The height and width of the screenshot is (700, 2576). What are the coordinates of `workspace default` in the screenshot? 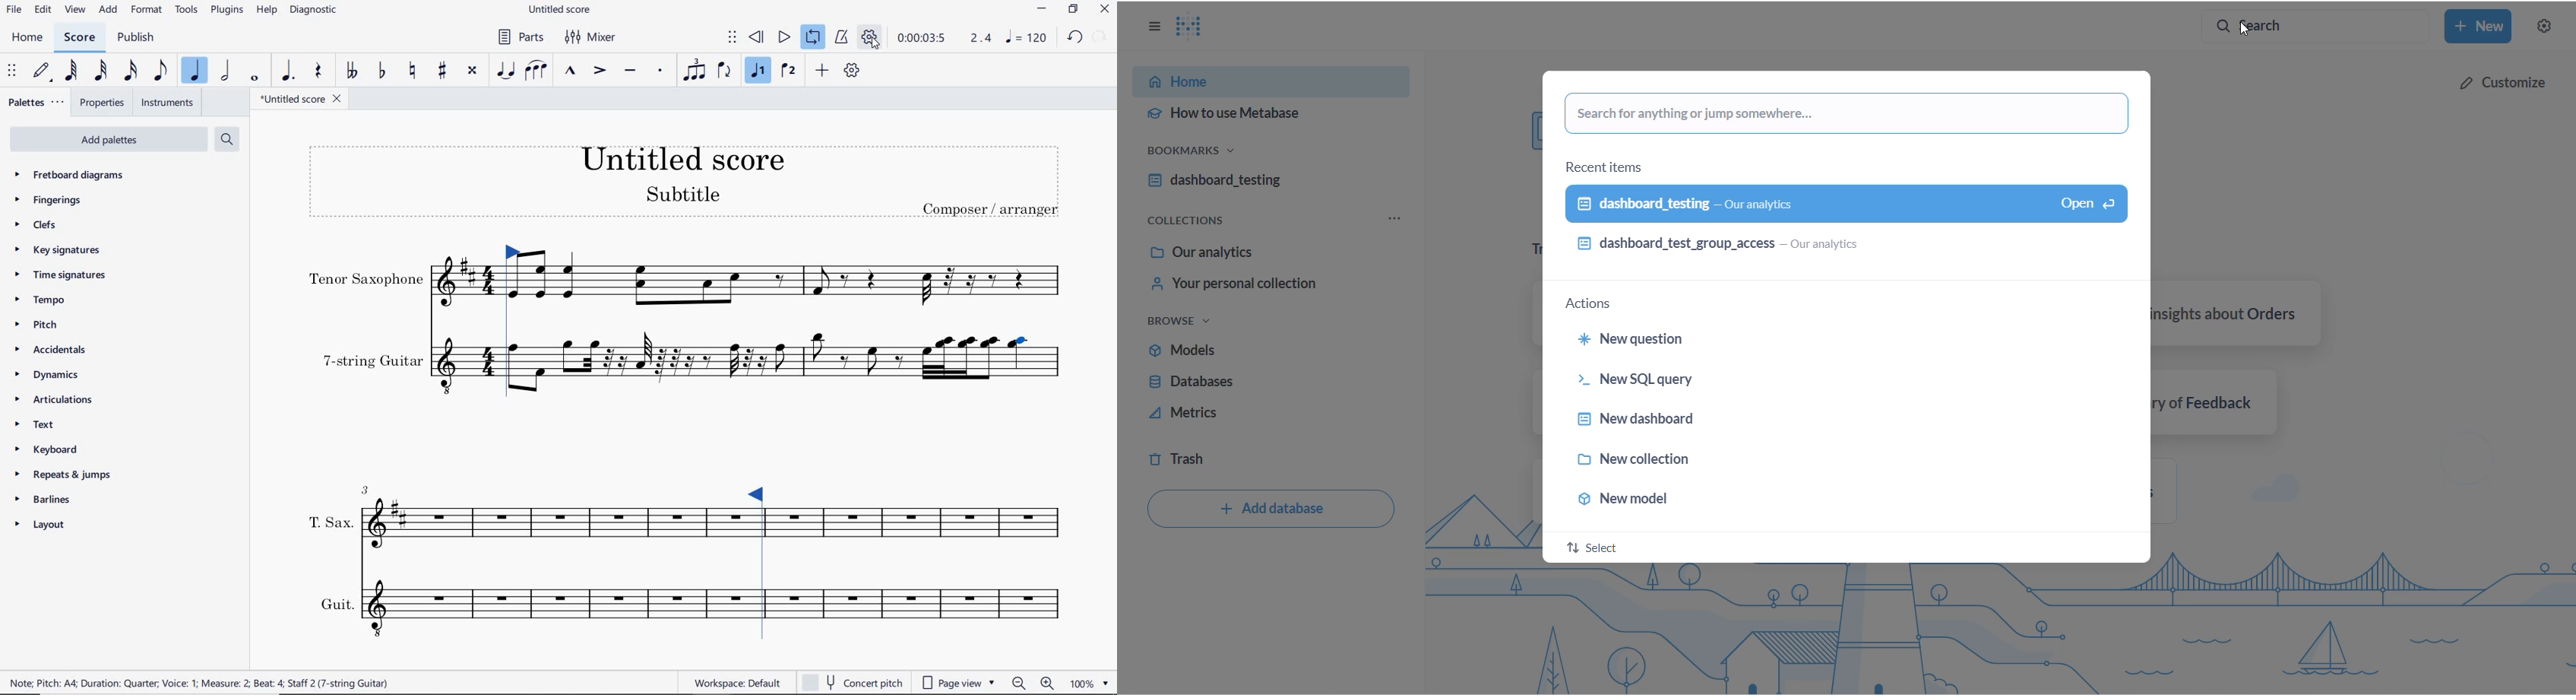 It's located at (740, 683).